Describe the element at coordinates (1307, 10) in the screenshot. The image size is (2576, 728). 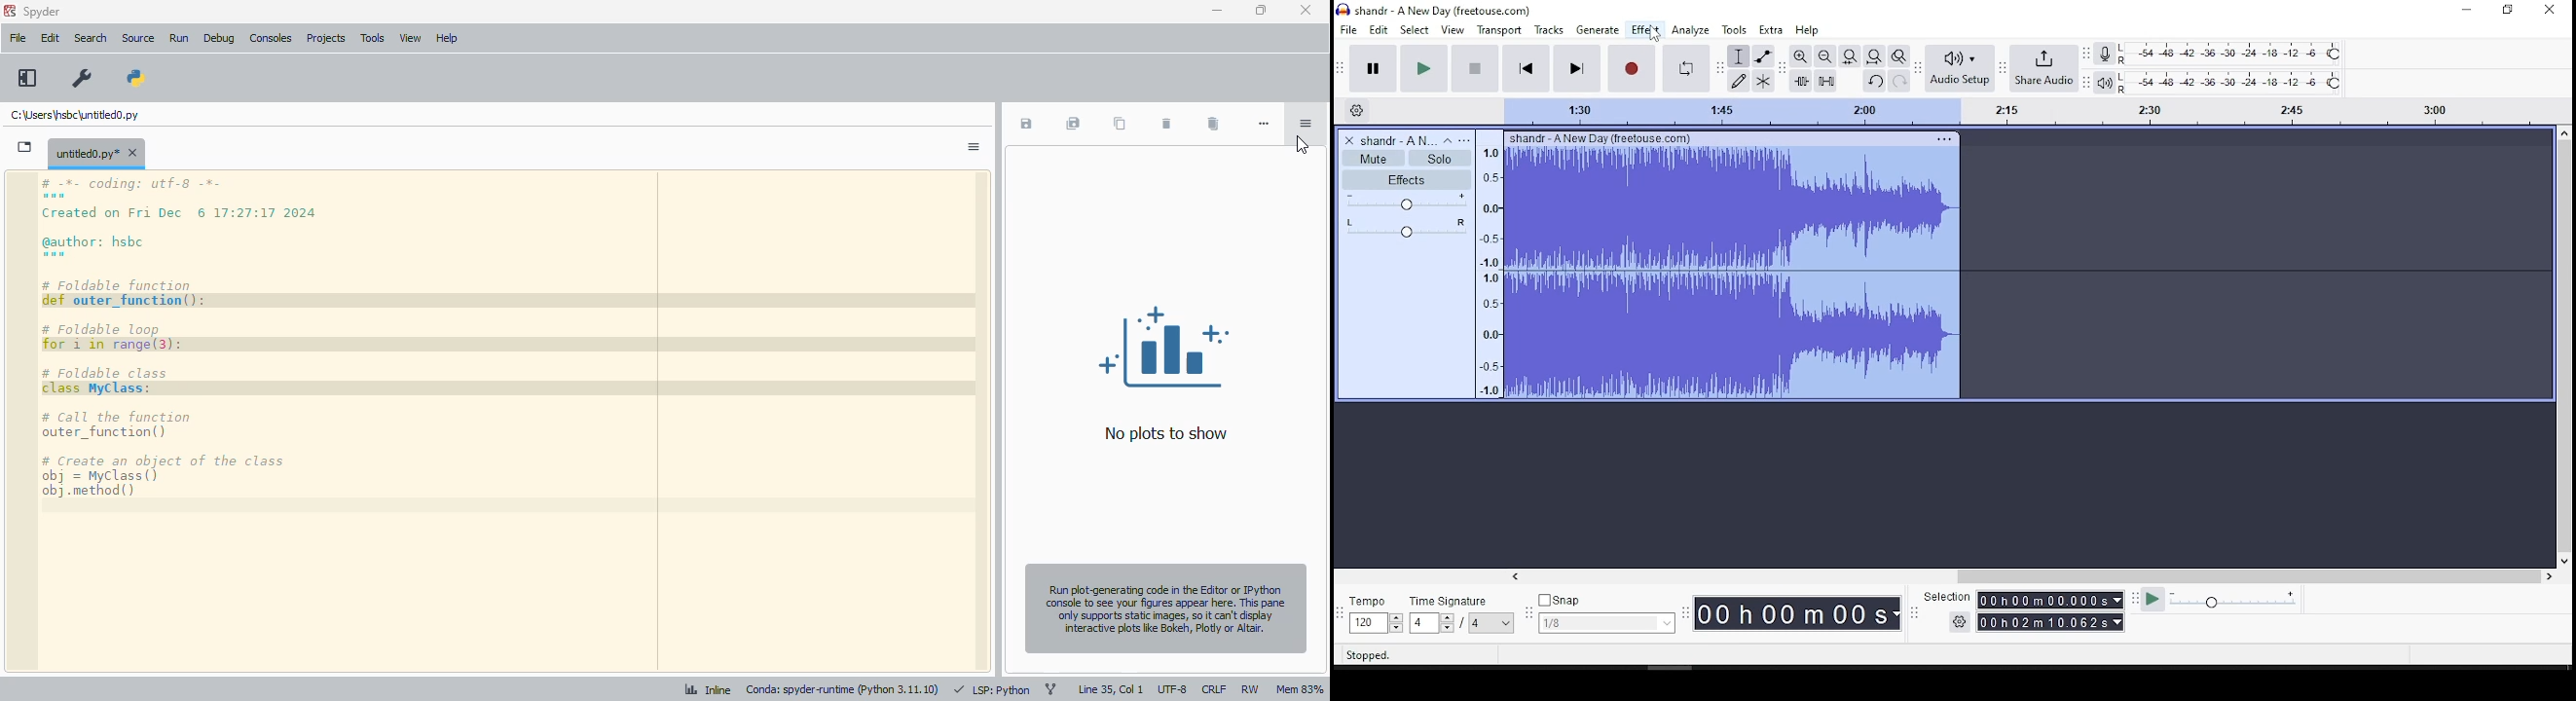
I see `close` at that location.